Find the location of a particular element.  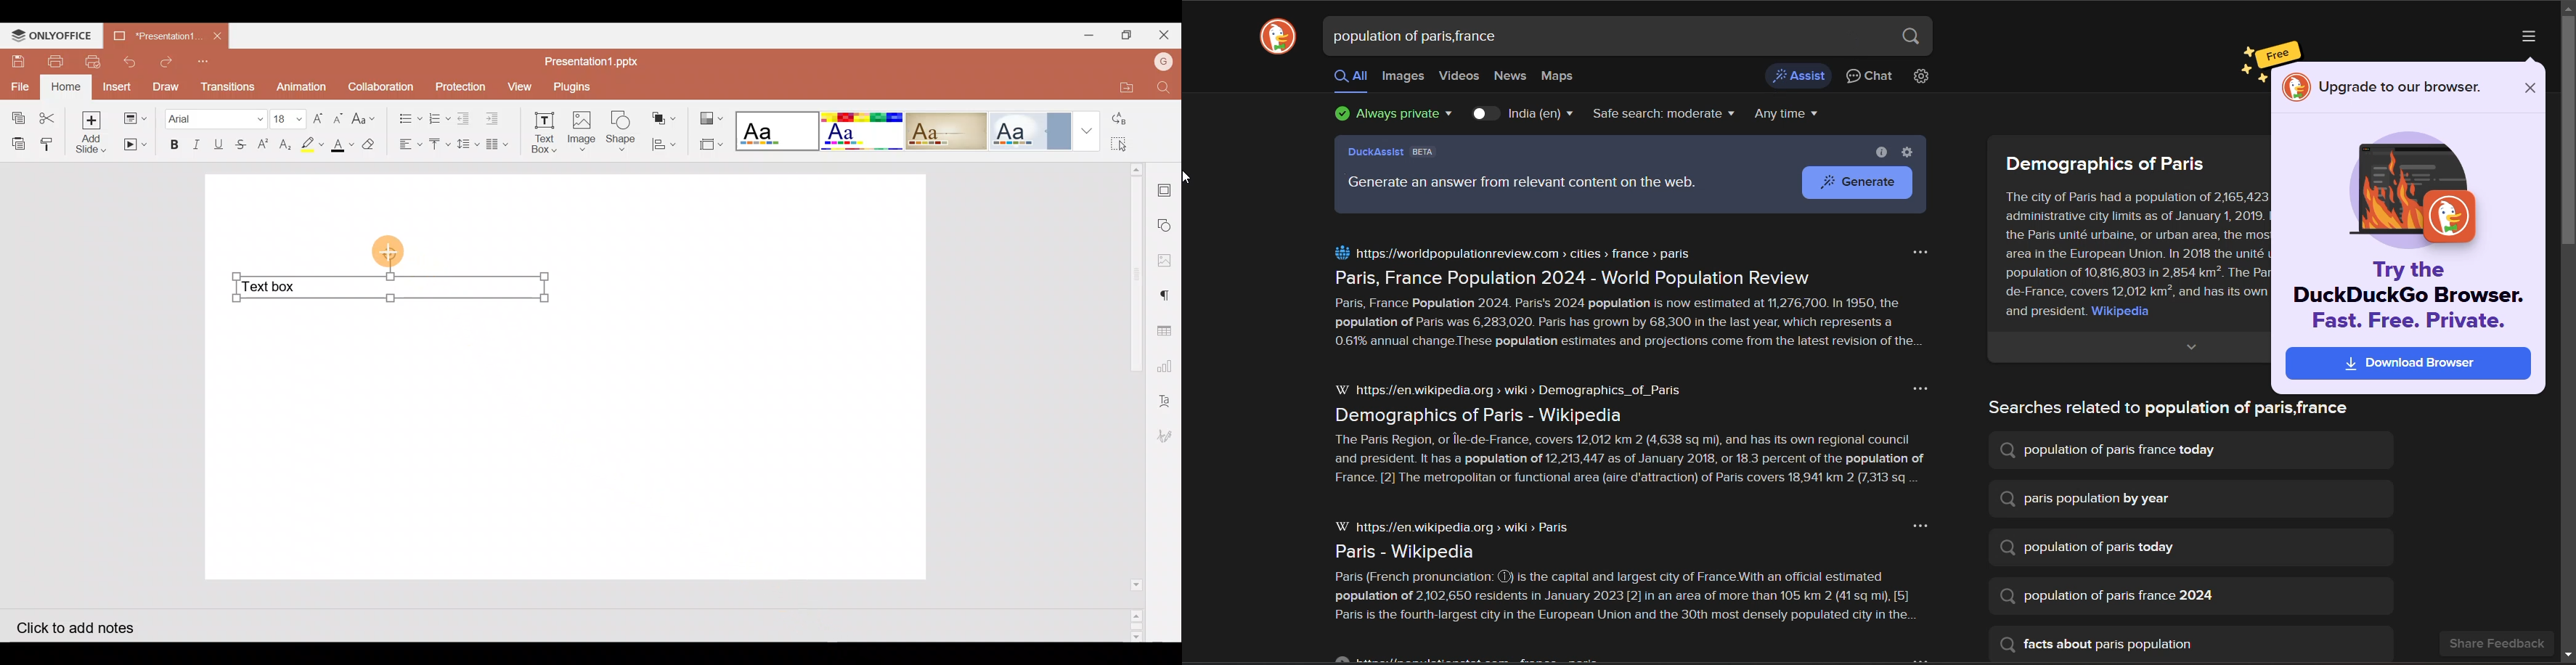

Image settings is located at coordinates (1168, 260).